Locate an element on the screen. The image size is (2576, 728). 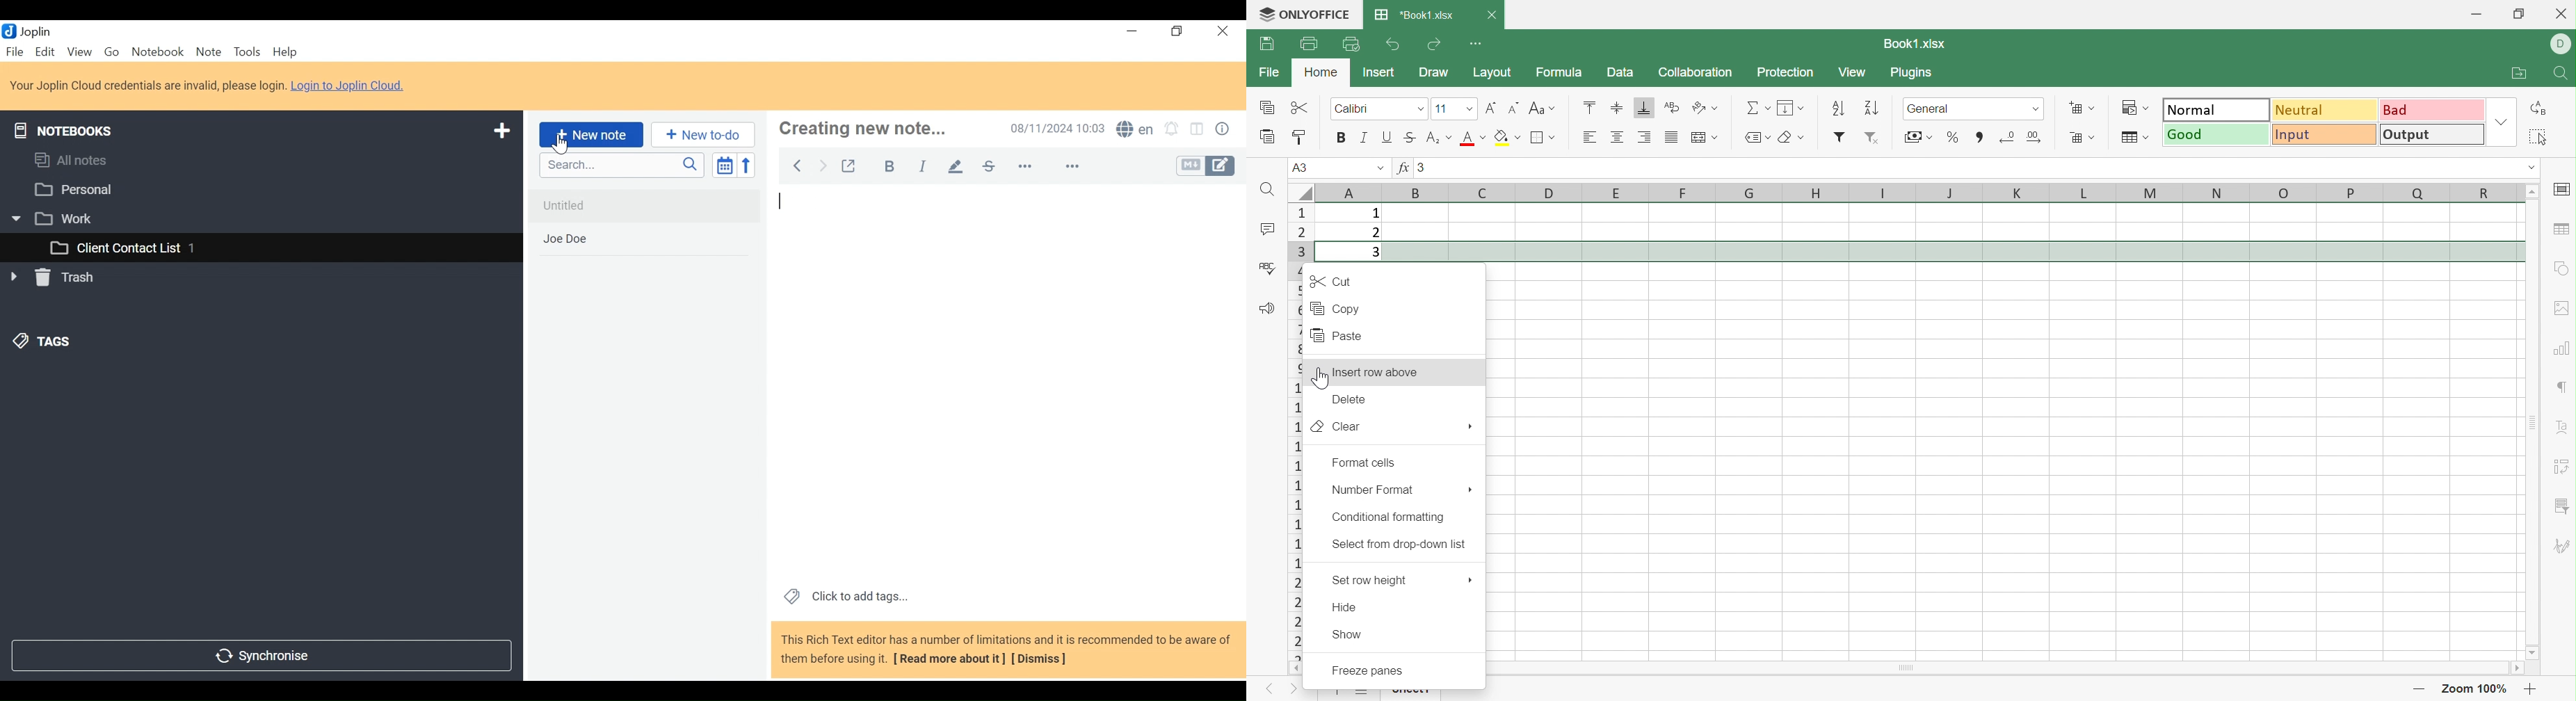
Check spelling is located at coordinates (1264, 267).